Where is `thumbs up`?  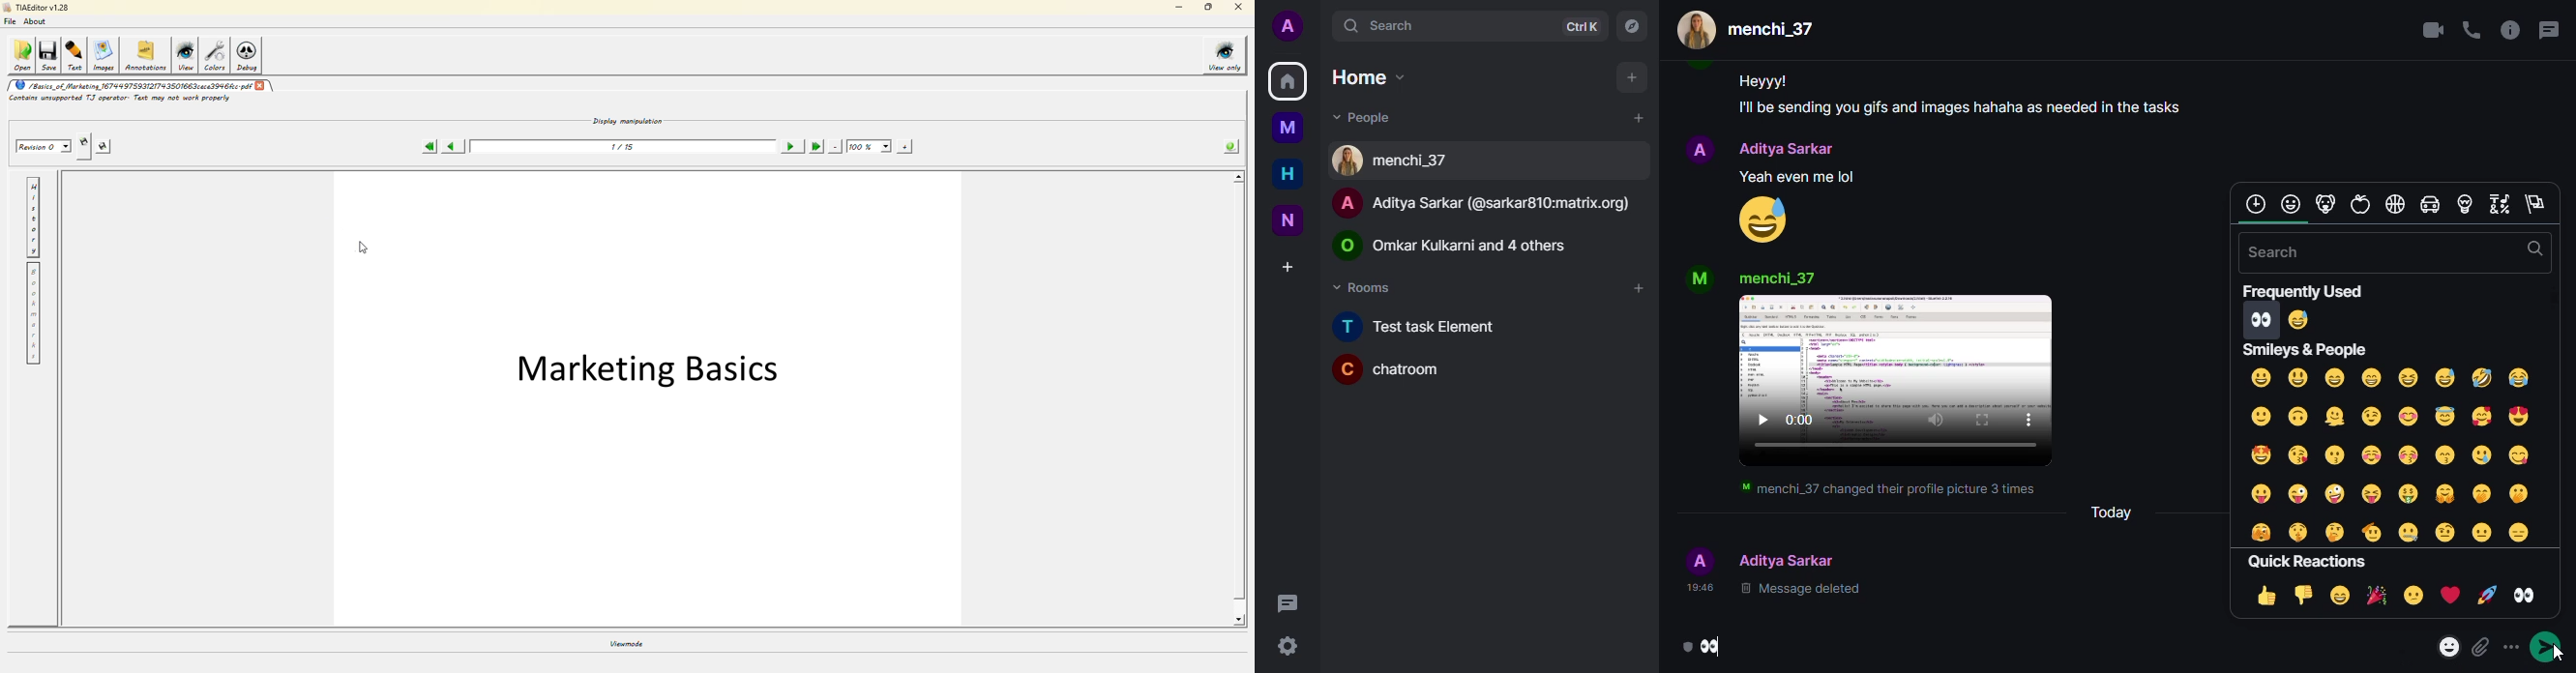 thumbs up is located at coordinates (2261, 597).